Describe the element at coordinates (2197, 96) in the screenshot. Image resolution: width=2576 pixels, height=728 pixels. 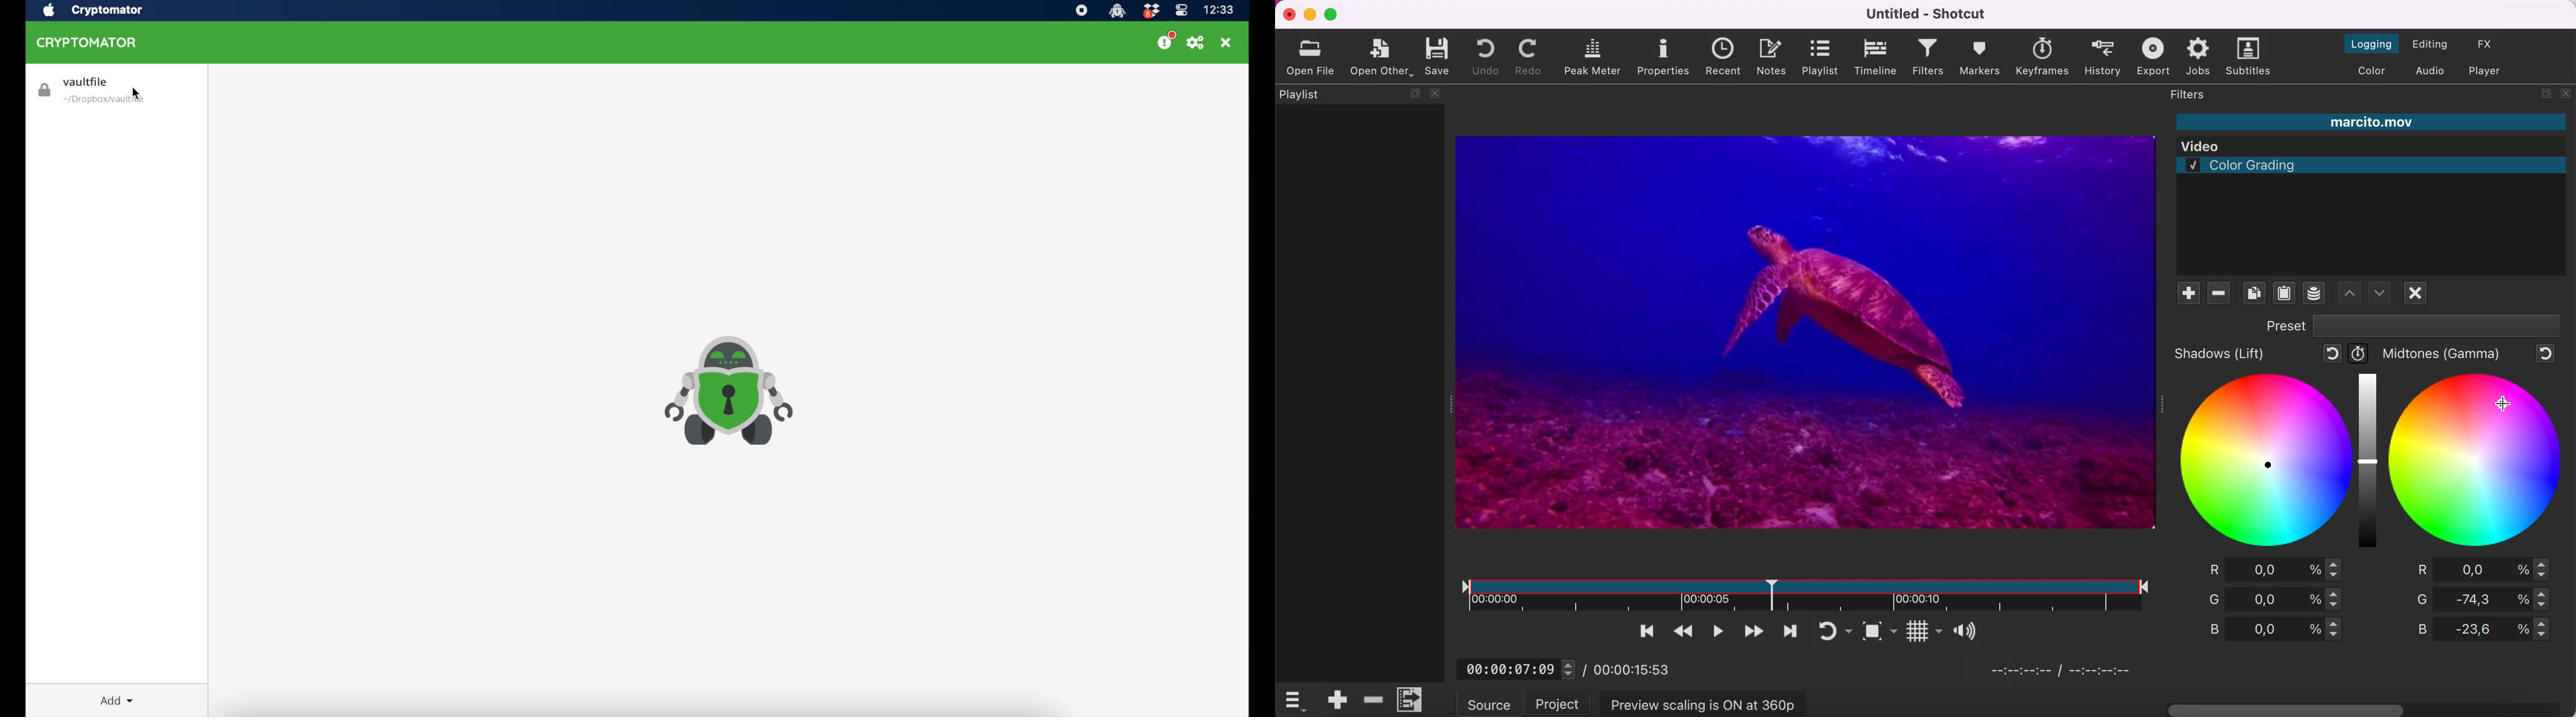
I see `filters panel` at that location.